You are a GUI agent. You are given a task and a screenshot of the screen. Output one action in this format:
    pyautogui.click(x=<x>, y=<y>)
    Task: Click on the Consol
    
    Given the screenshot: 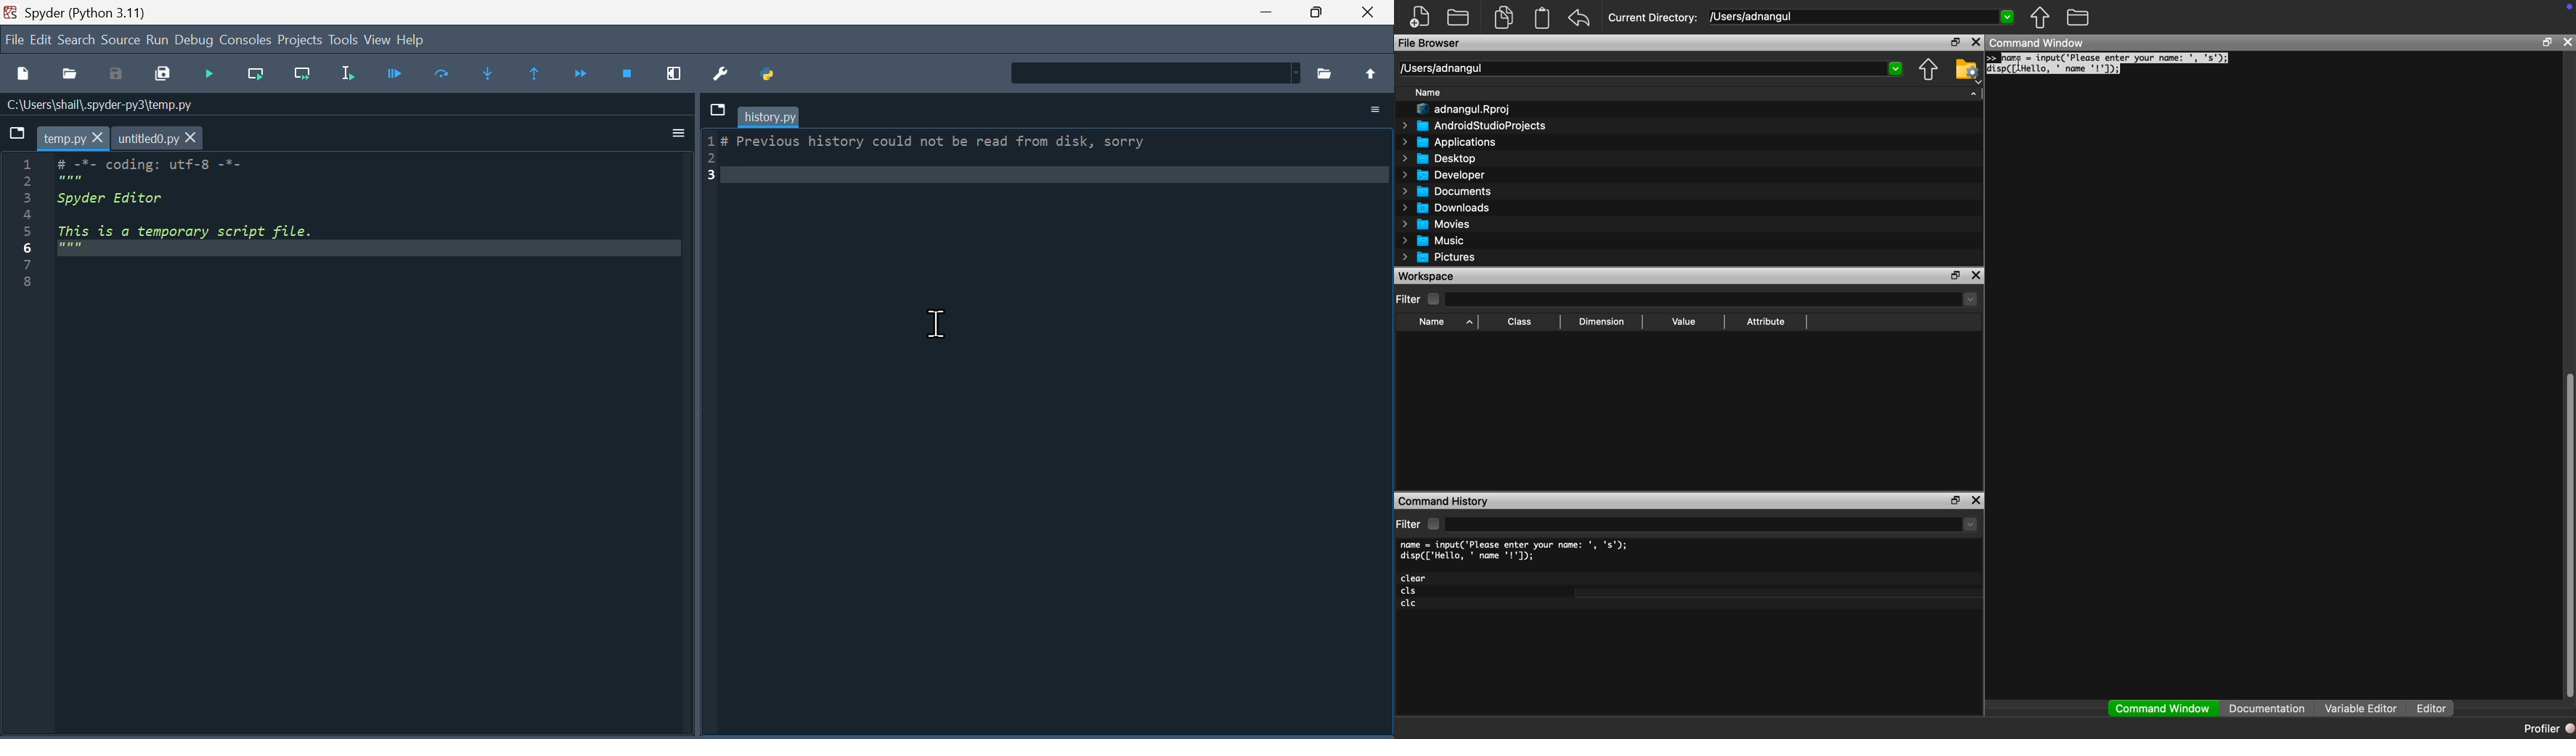 What is the action you would take?
    pyautogui.click(x=245, y=38)
    